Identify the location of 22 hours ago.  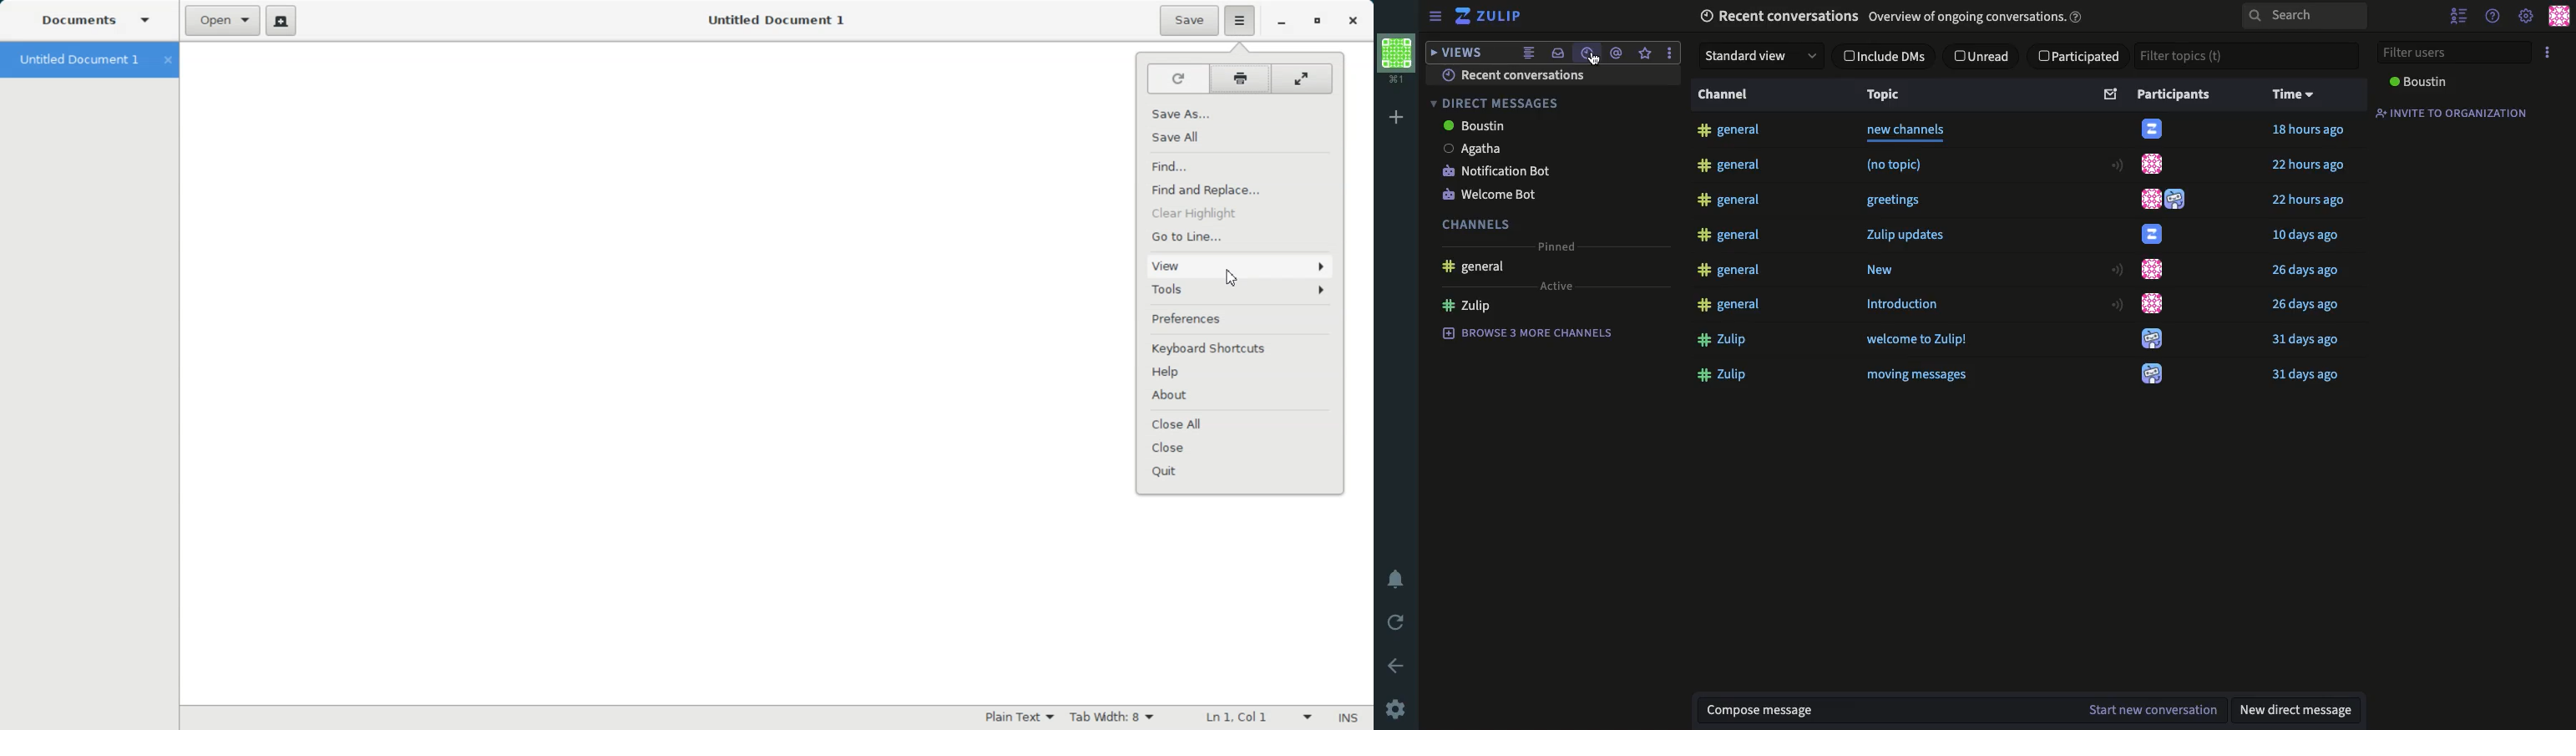
(2310, 167).